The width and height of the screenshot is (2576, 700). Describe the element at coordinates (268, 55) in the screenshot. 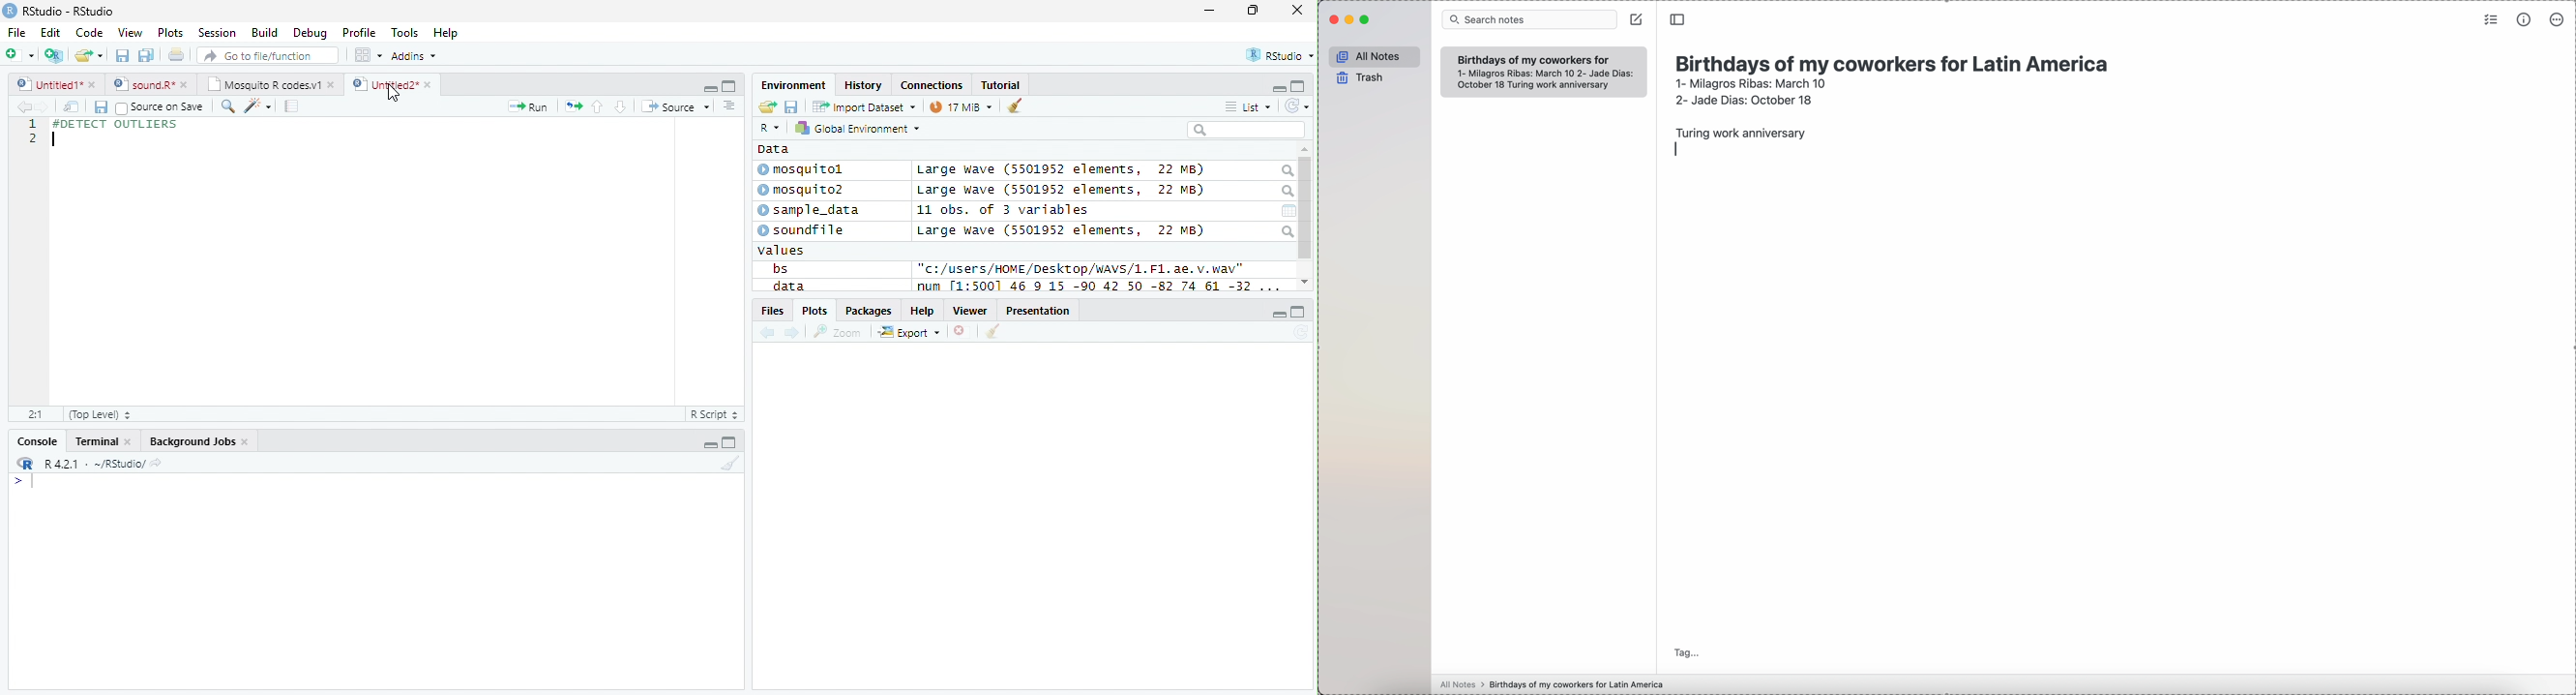

I see `Go to fie/function` at that location.